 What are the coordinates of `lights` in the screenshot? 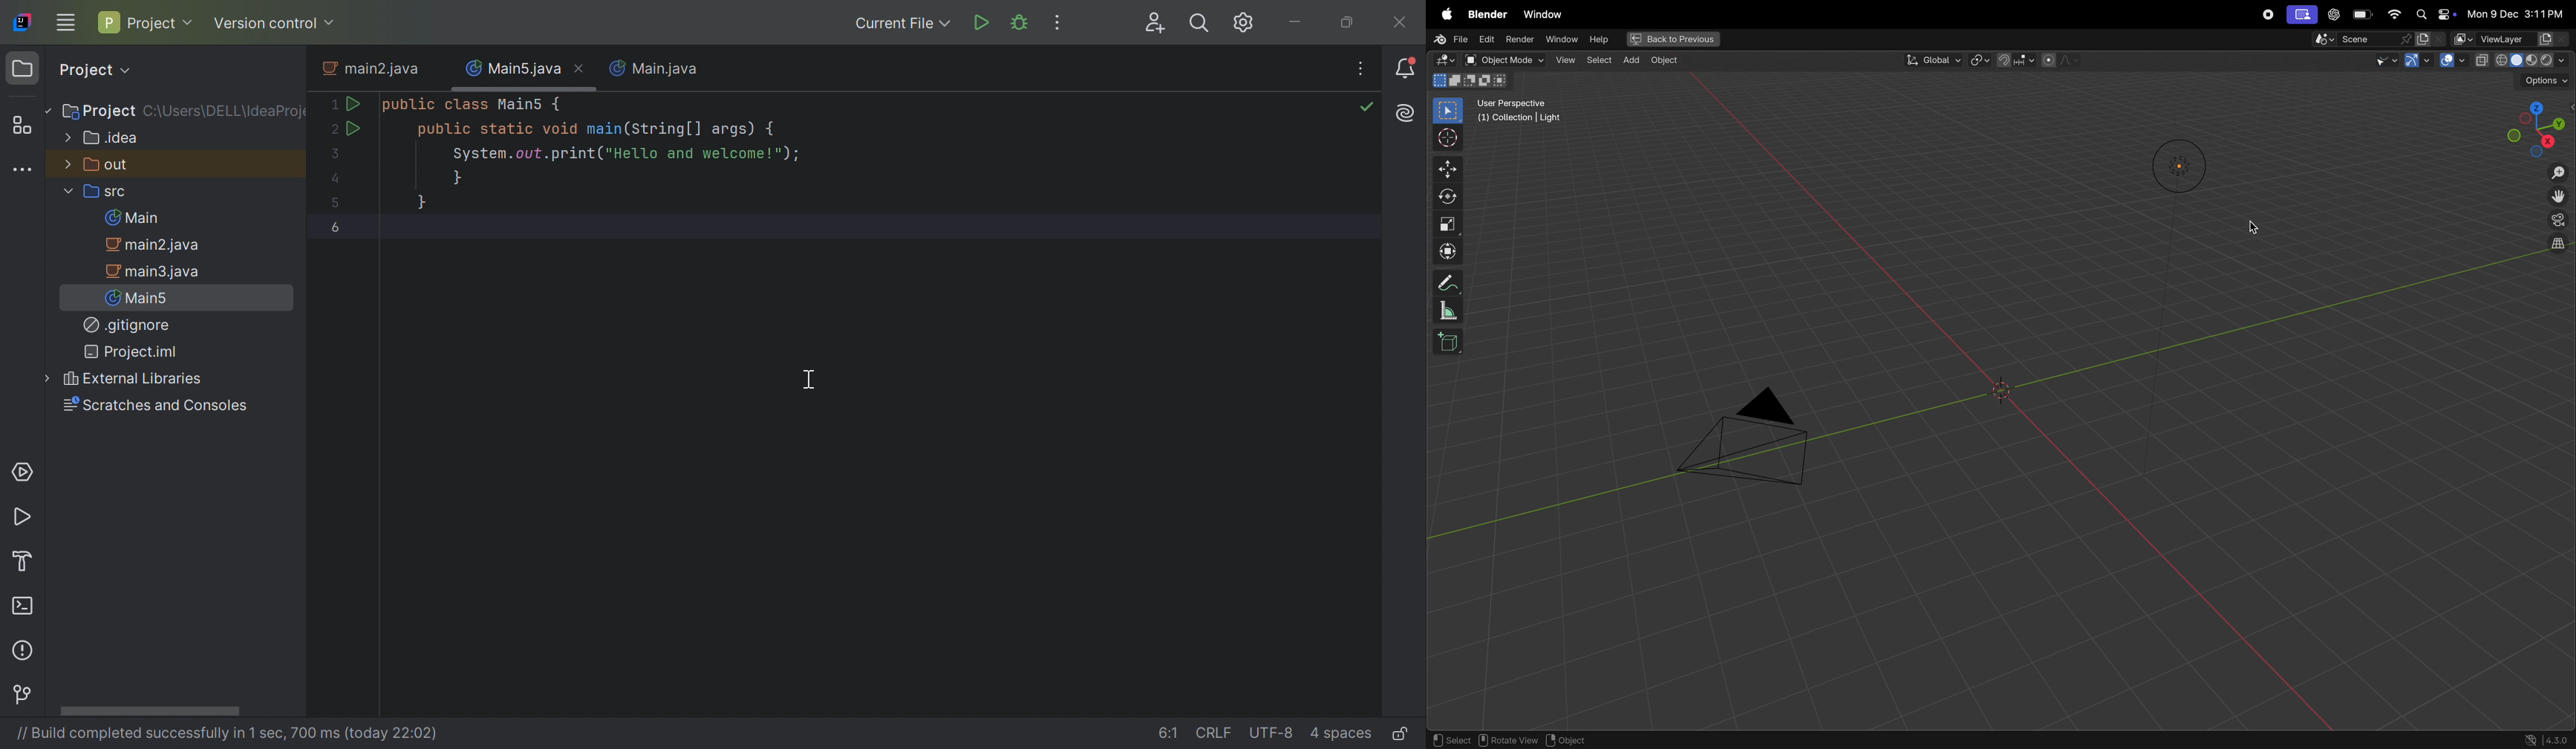 It's located at (2173, 166).